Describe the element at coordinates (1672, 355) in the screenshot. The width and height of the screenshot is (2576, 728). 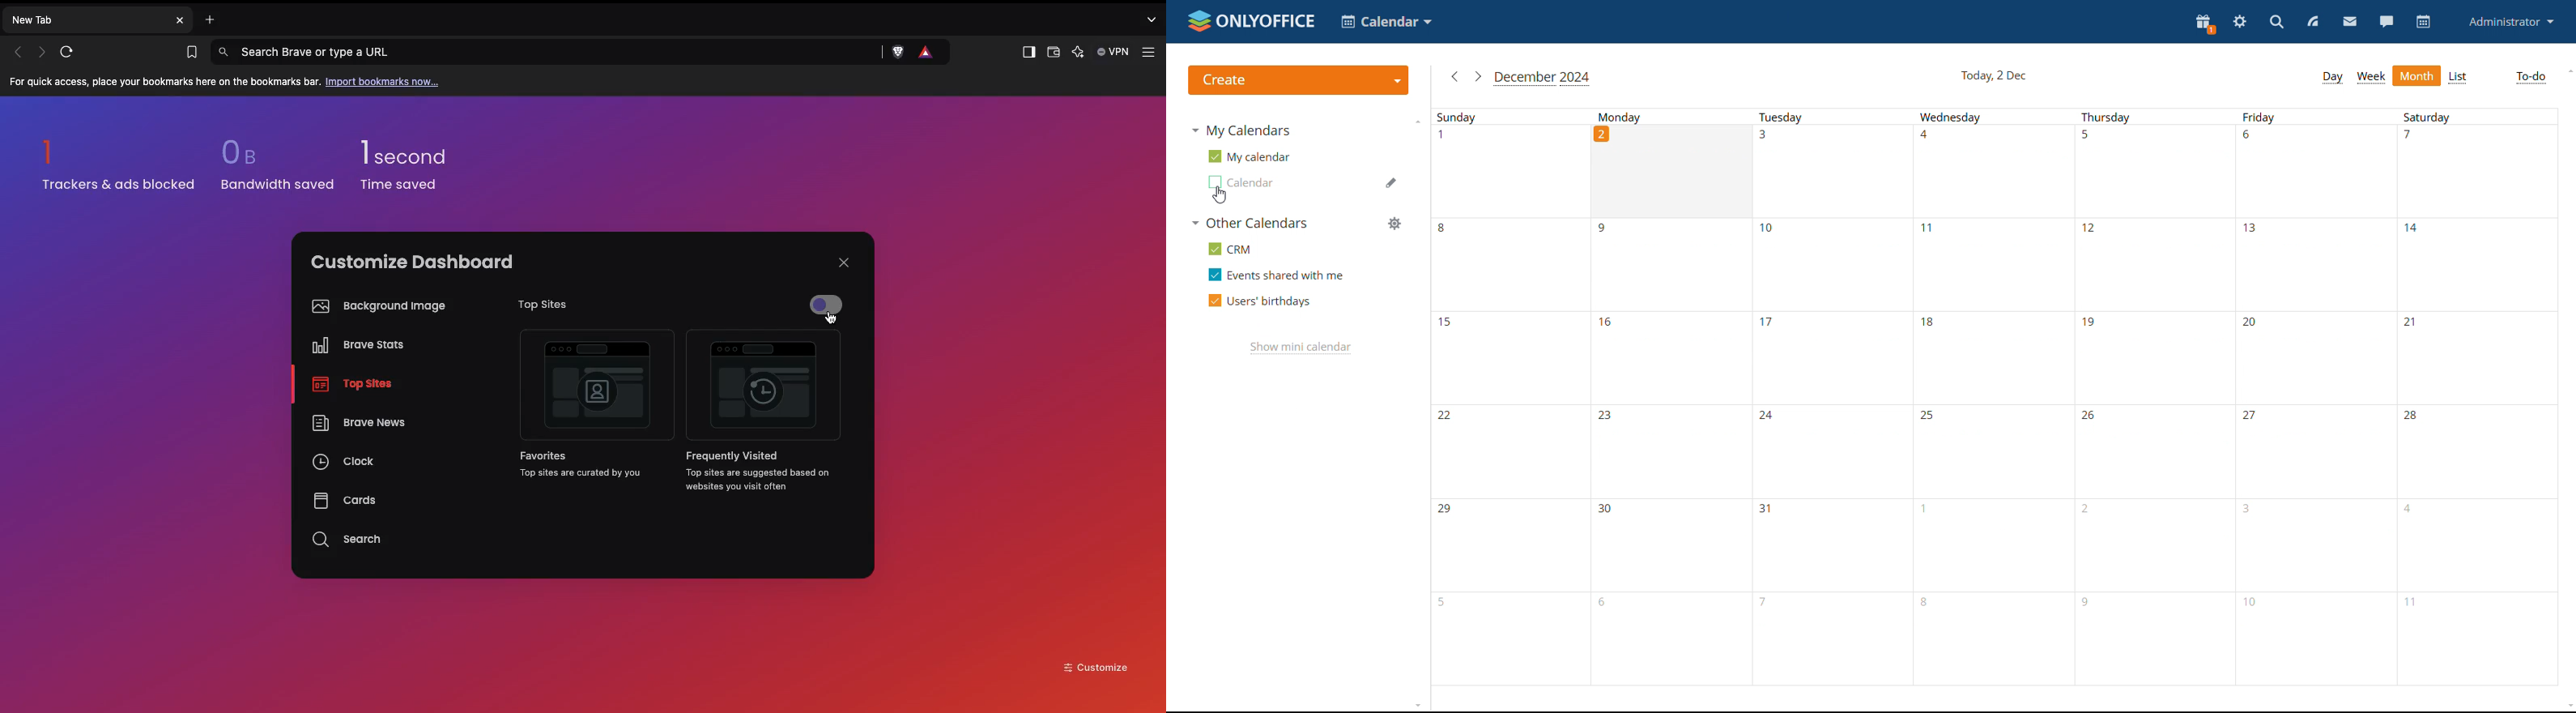
I see `16` at that location.